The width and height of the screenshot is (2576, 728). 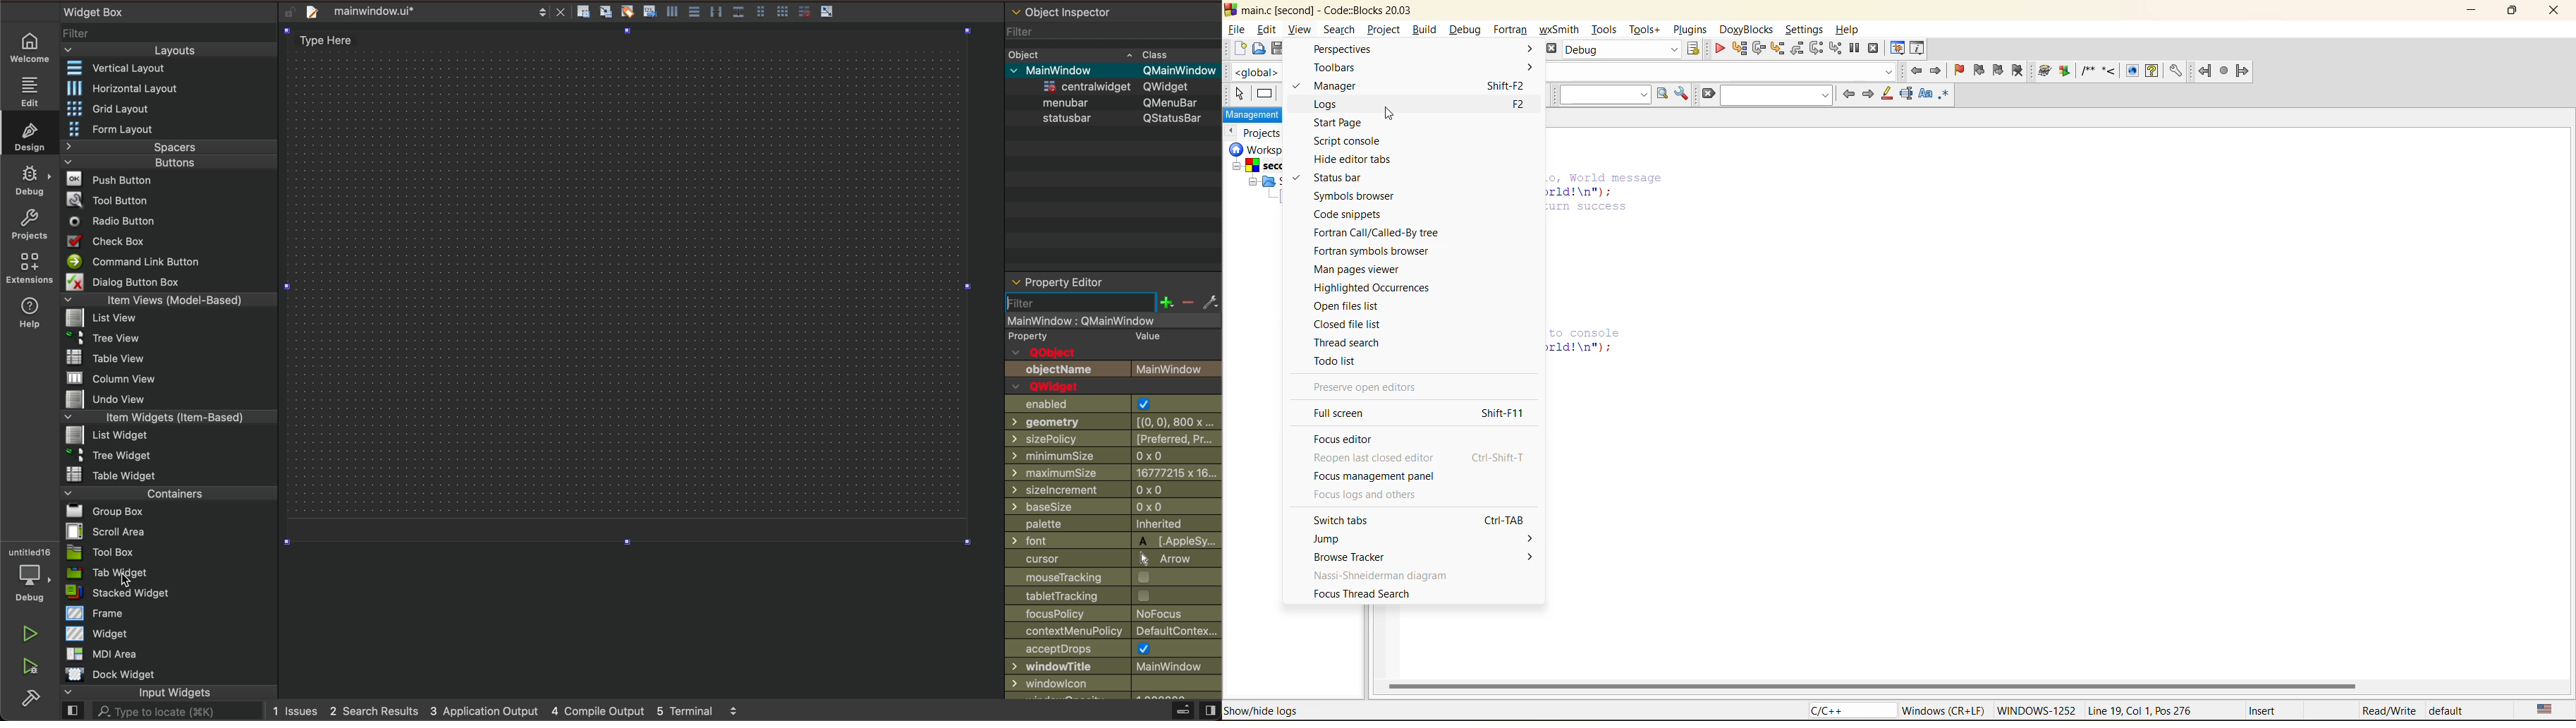 What do you see at coordinates (1115, 422) in the screenshot?
I see `geometry` at bounding box center [1115, 422].